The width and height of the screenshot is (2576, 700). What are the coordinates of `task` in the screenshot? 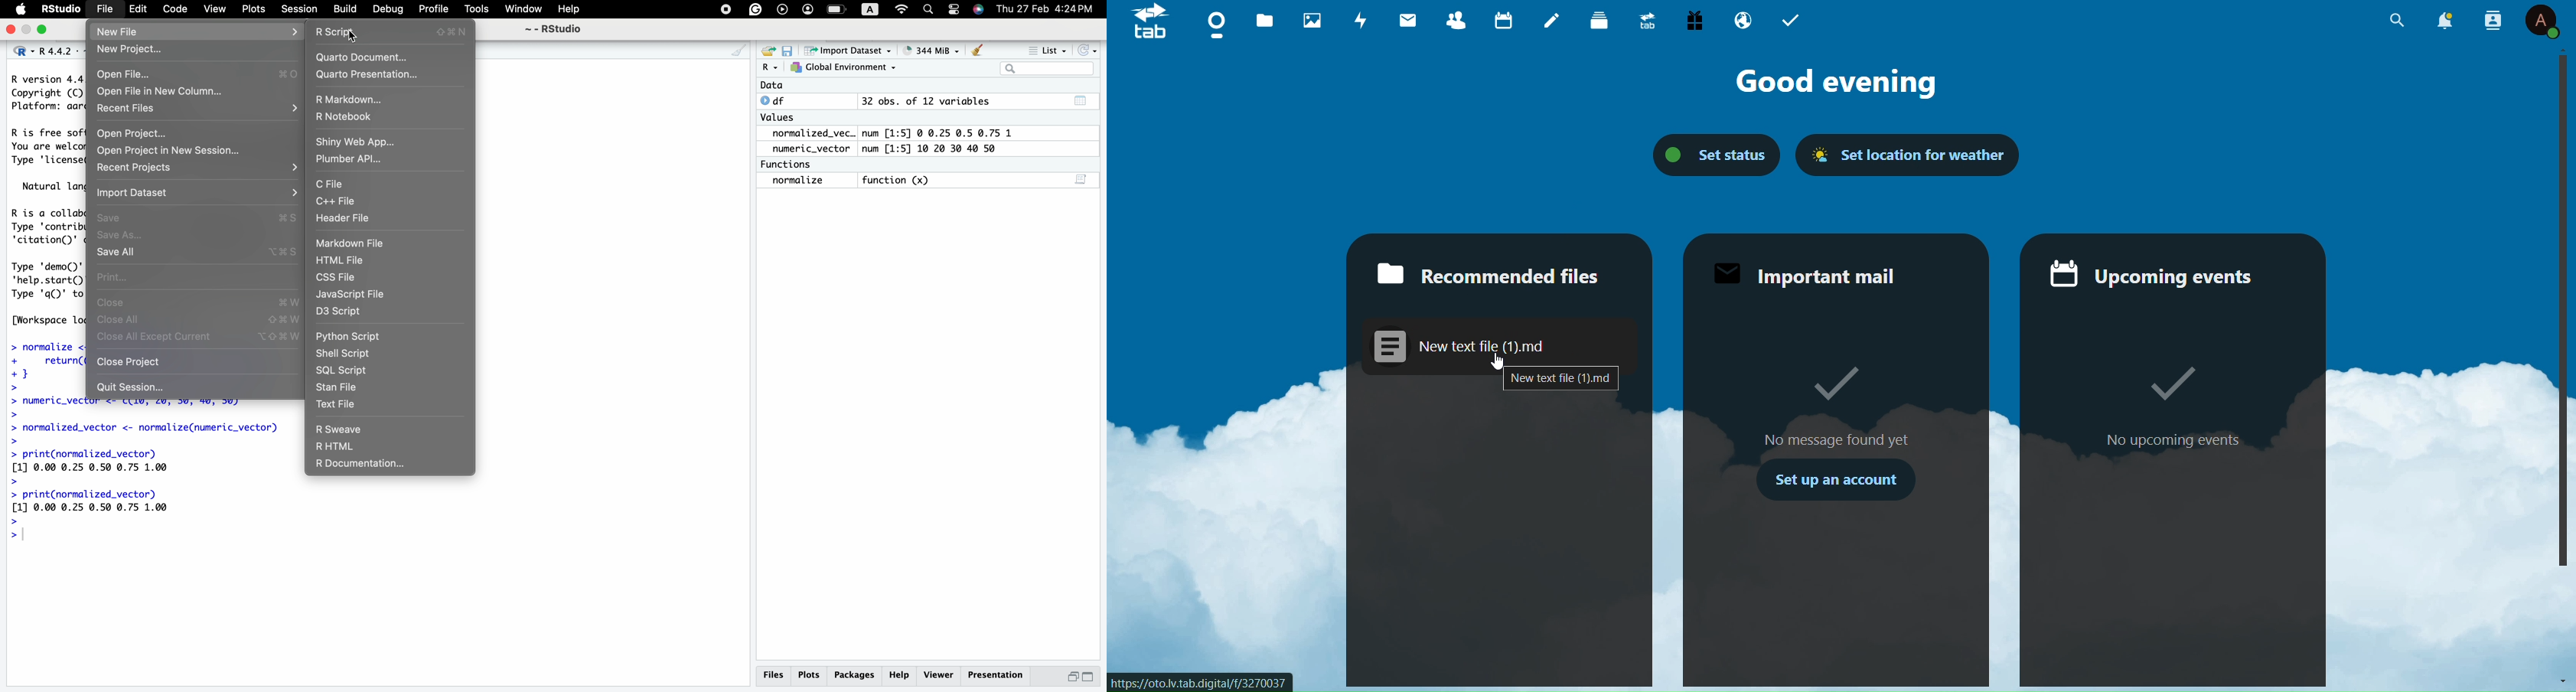 It's located at (1793, 20).